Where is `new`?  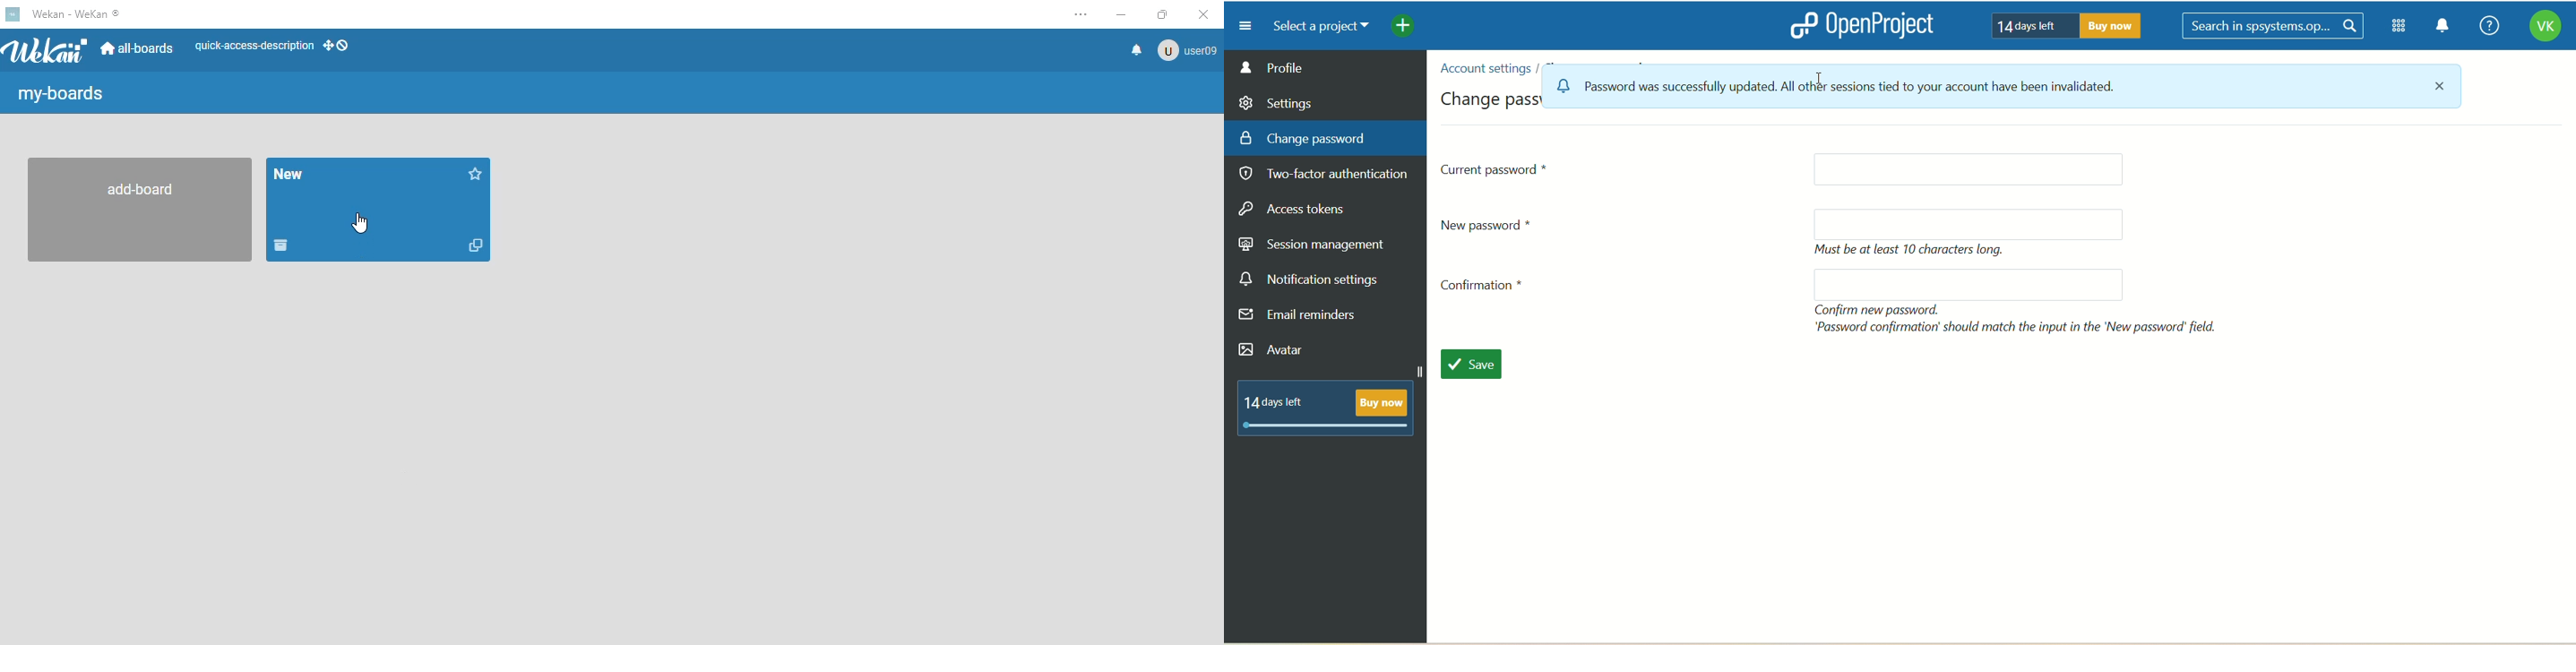 new is located at coordinates (289, 174).